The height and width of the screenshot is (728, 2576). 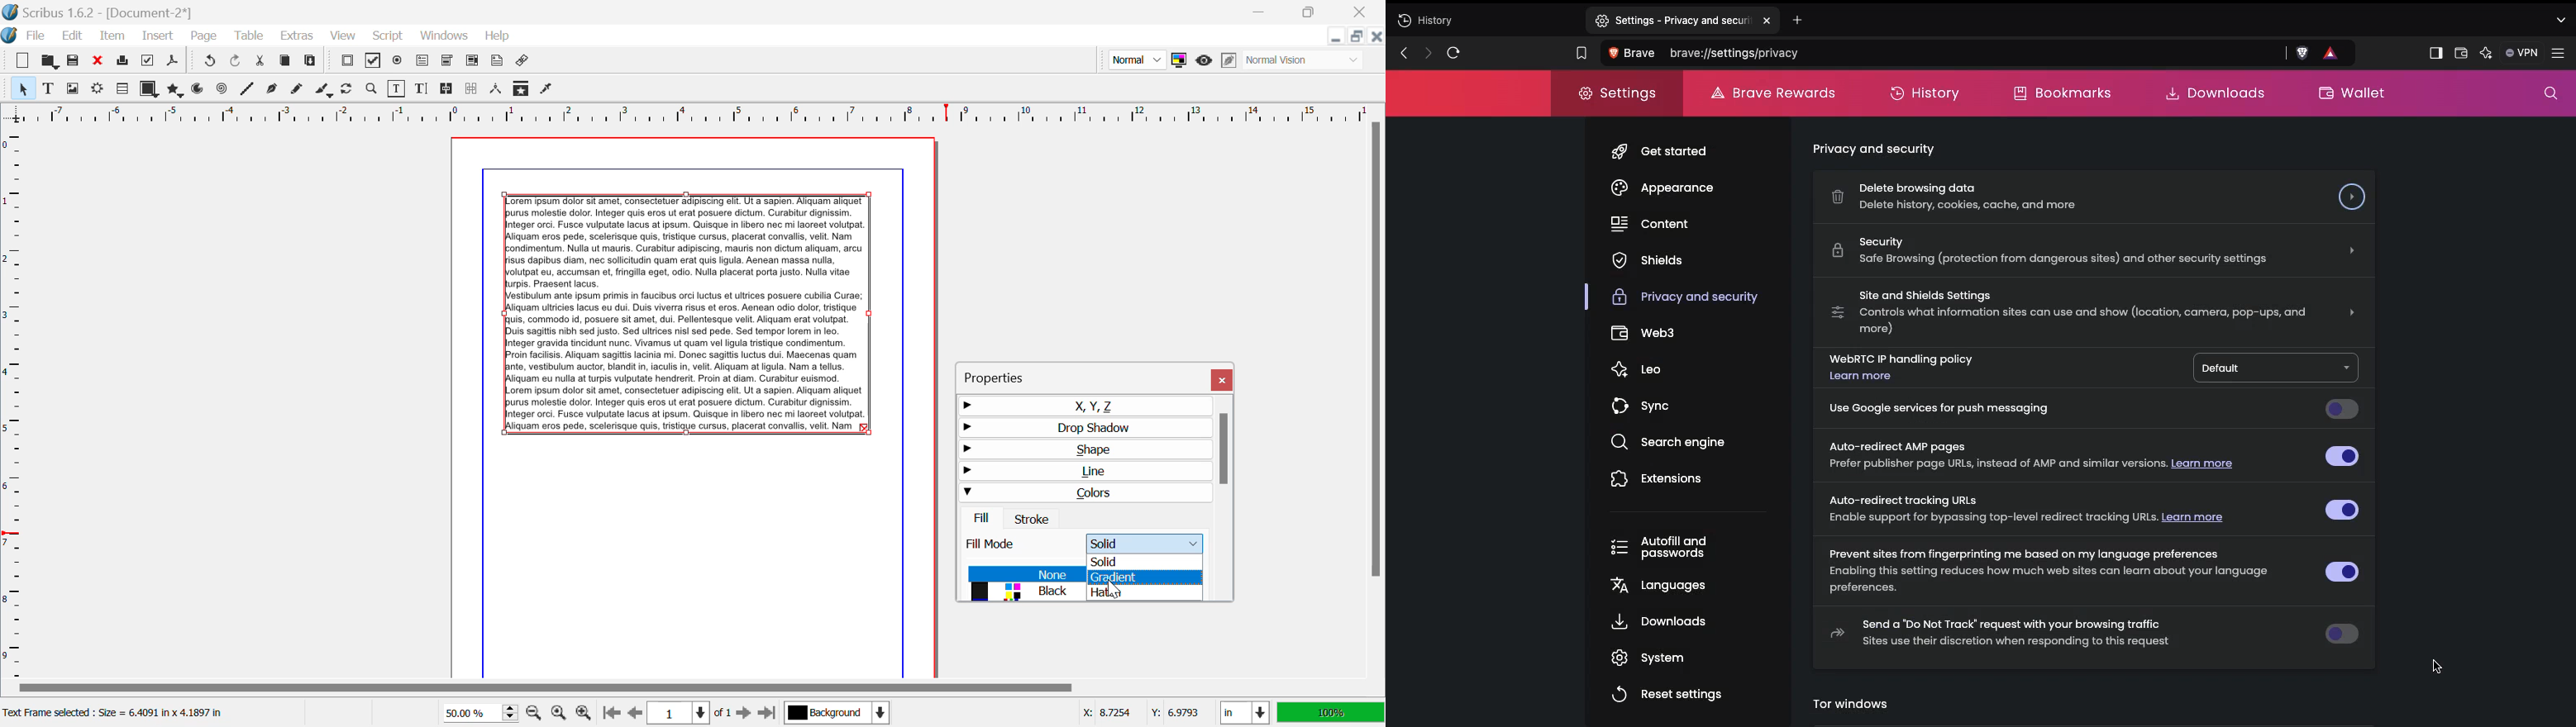 What do you see at coordinates (342, 36) in the screenshot?
I see `View` at bounding box center [342, 36].